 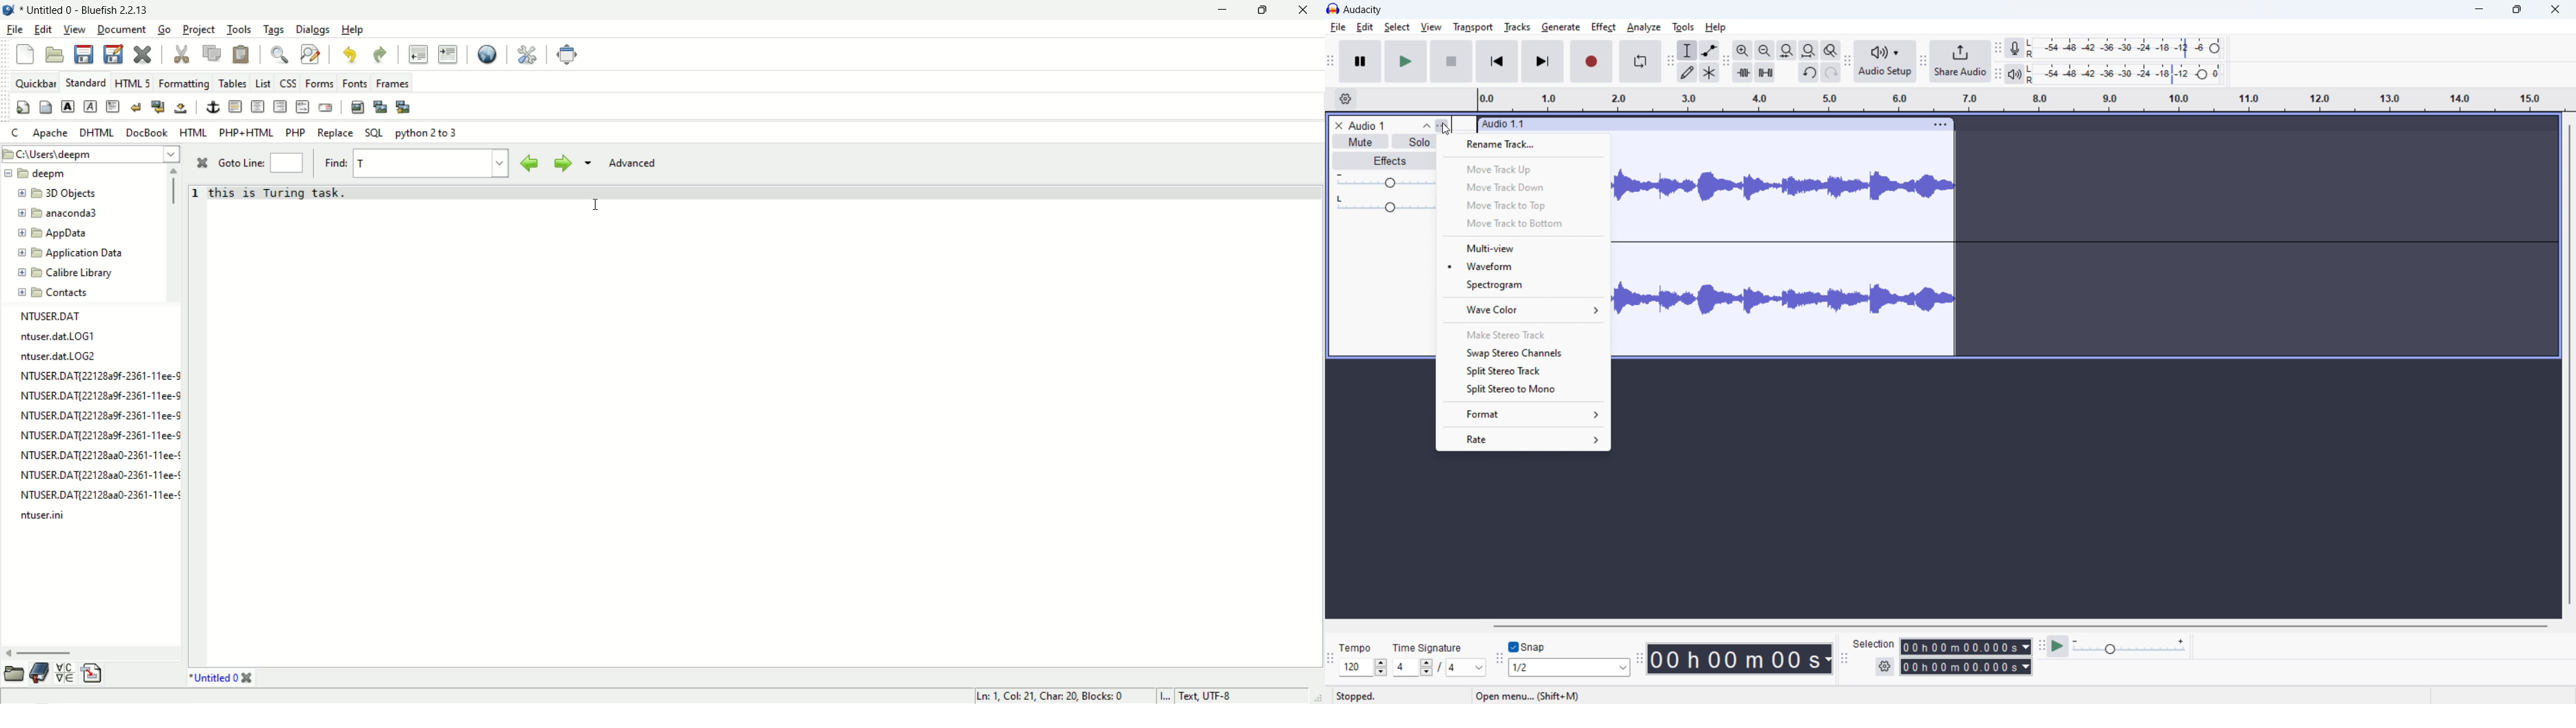 I want to click on logo, so click(x=1333, y=8).